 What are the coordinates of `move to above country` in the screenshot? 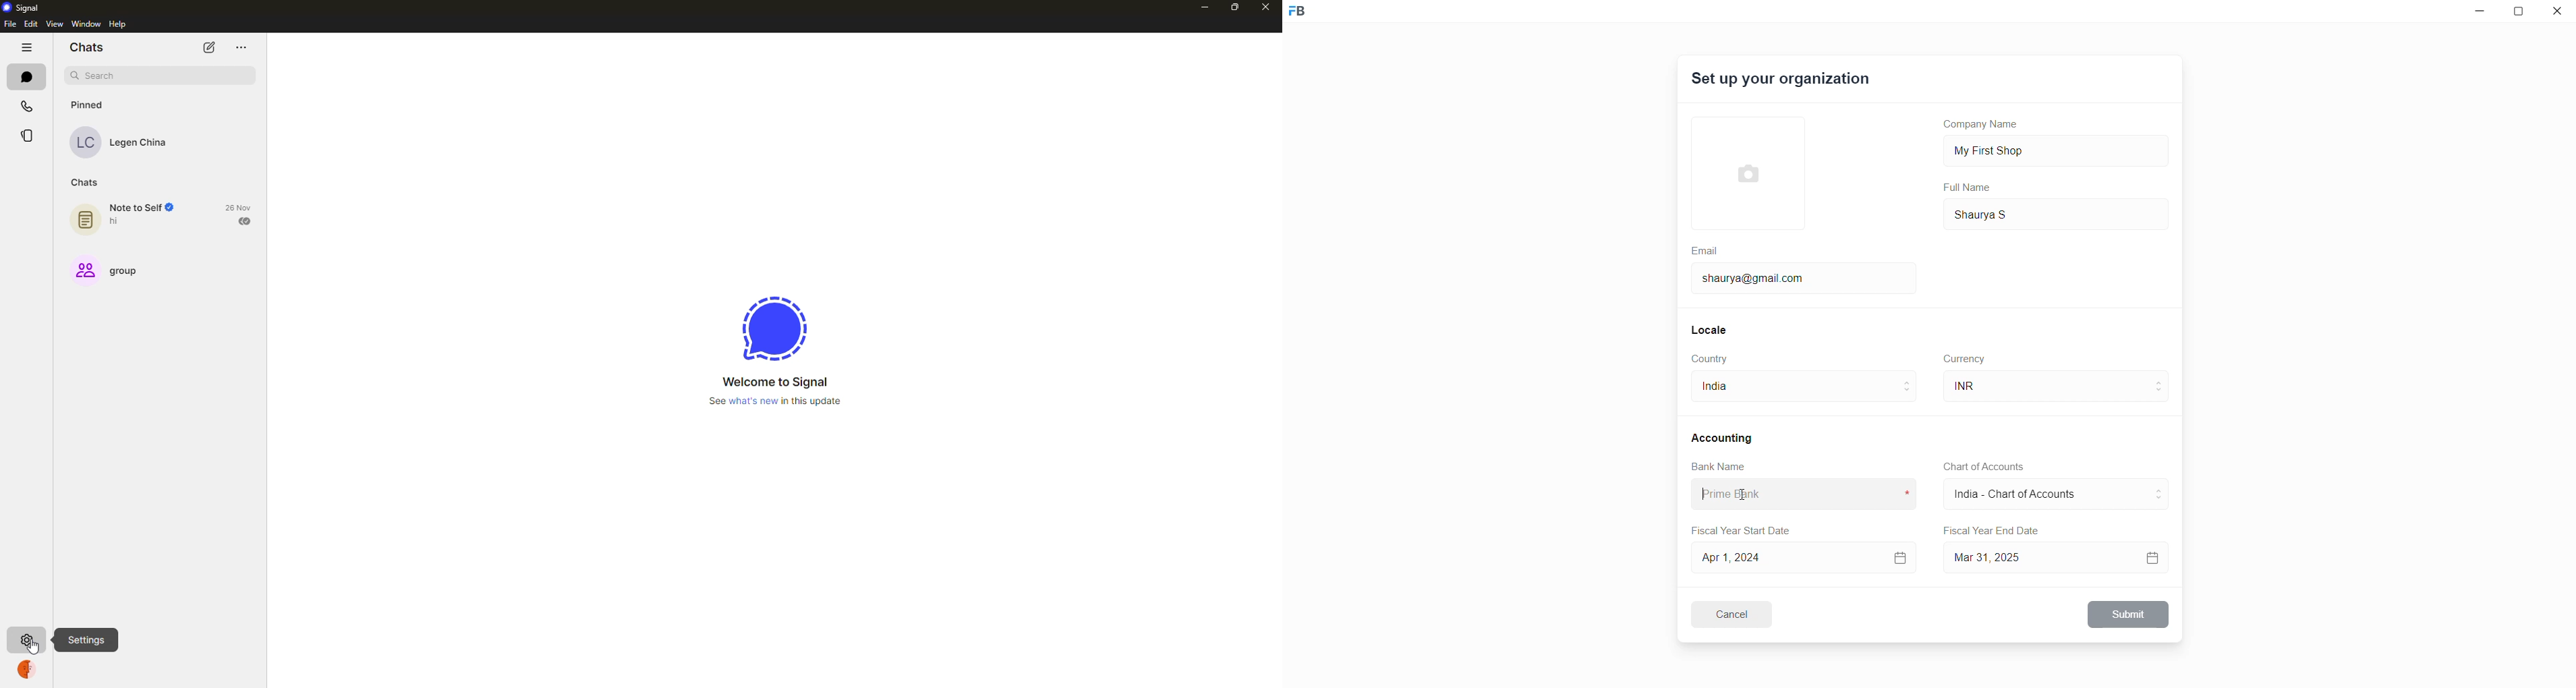 It's located at (1910, 381).